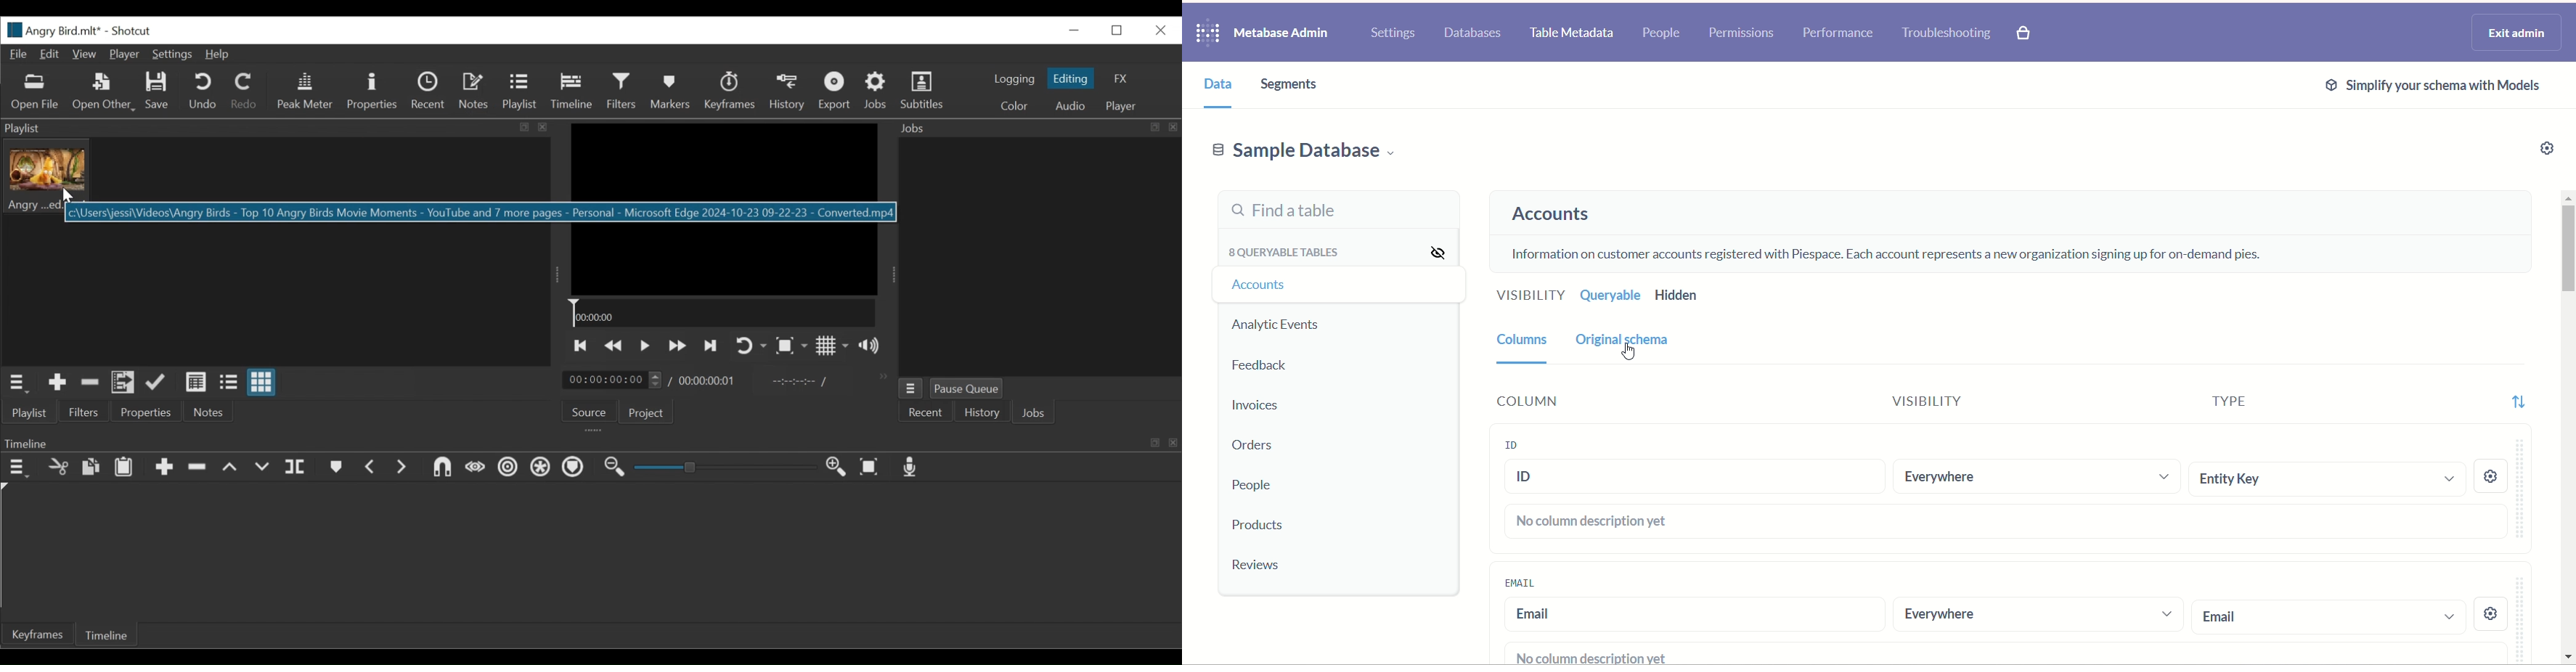 The image size is (2576, 672). What do you see at coordinates (1298, 152) in the screenshot?
I see `sample database` at bounding box center [1298, 152].